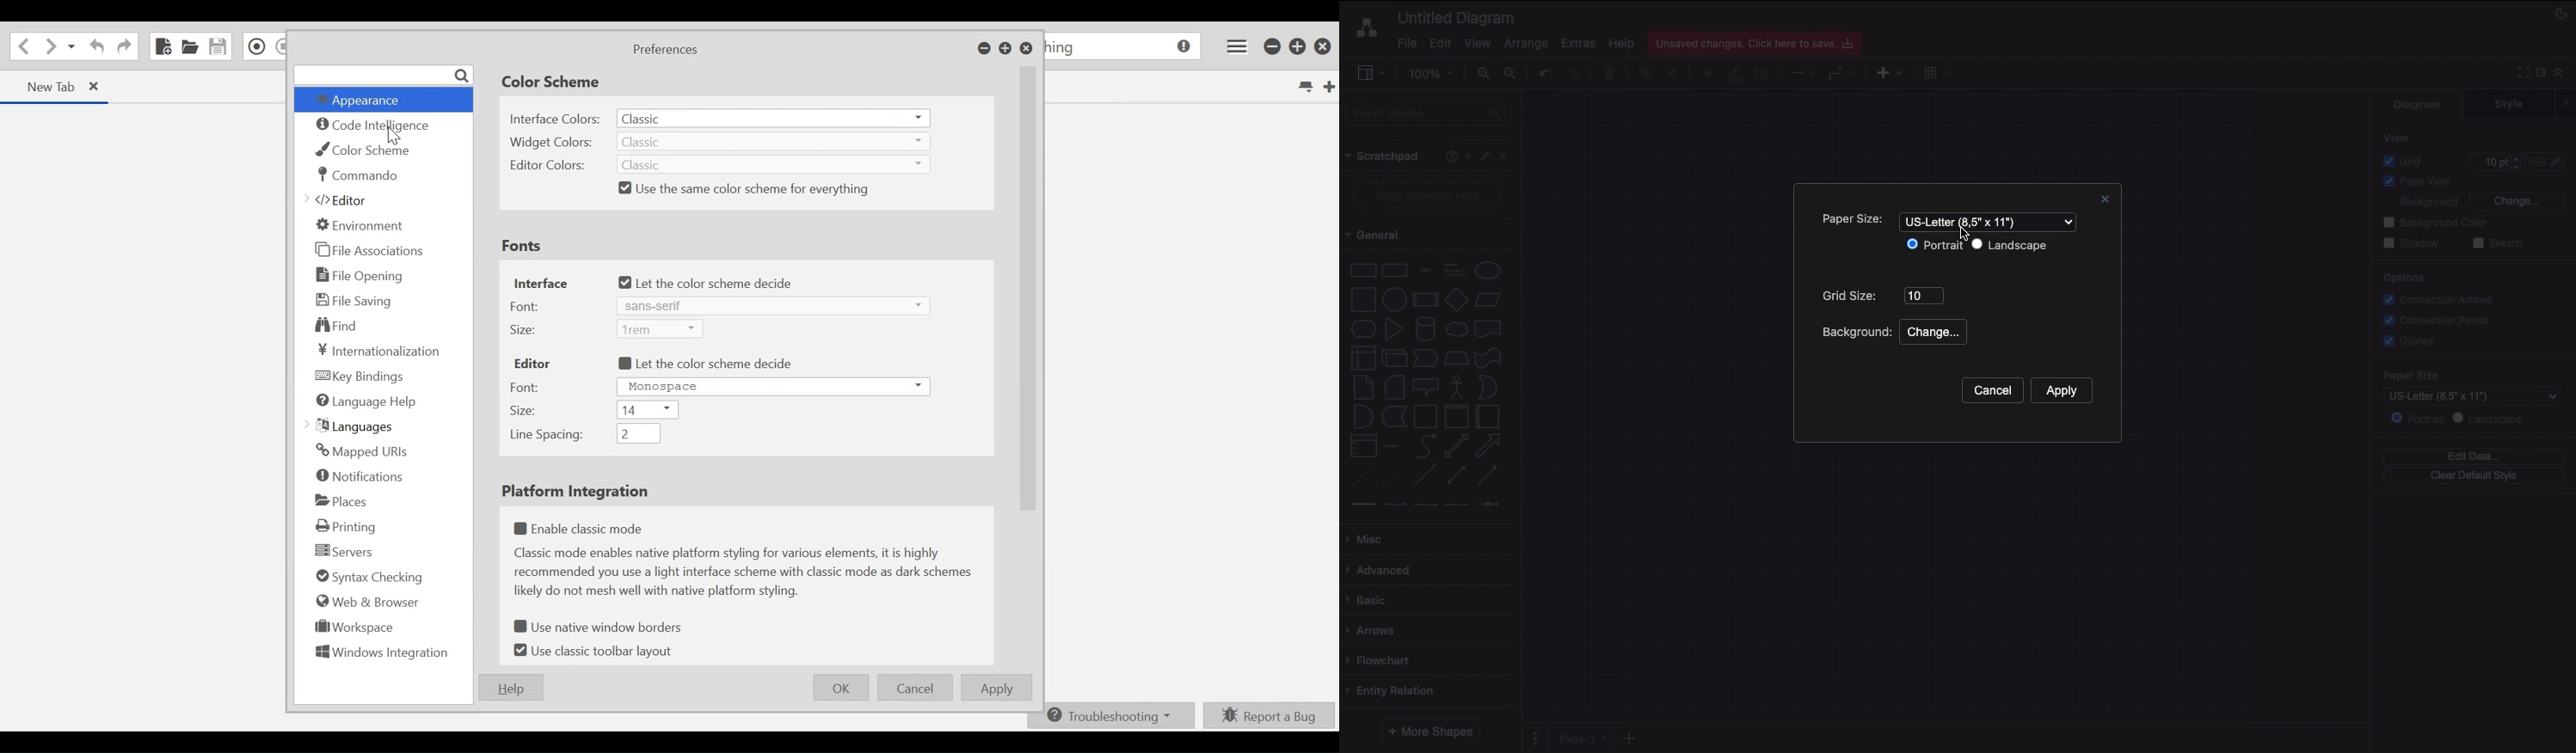  I want to click on Places, so click(342, 501).